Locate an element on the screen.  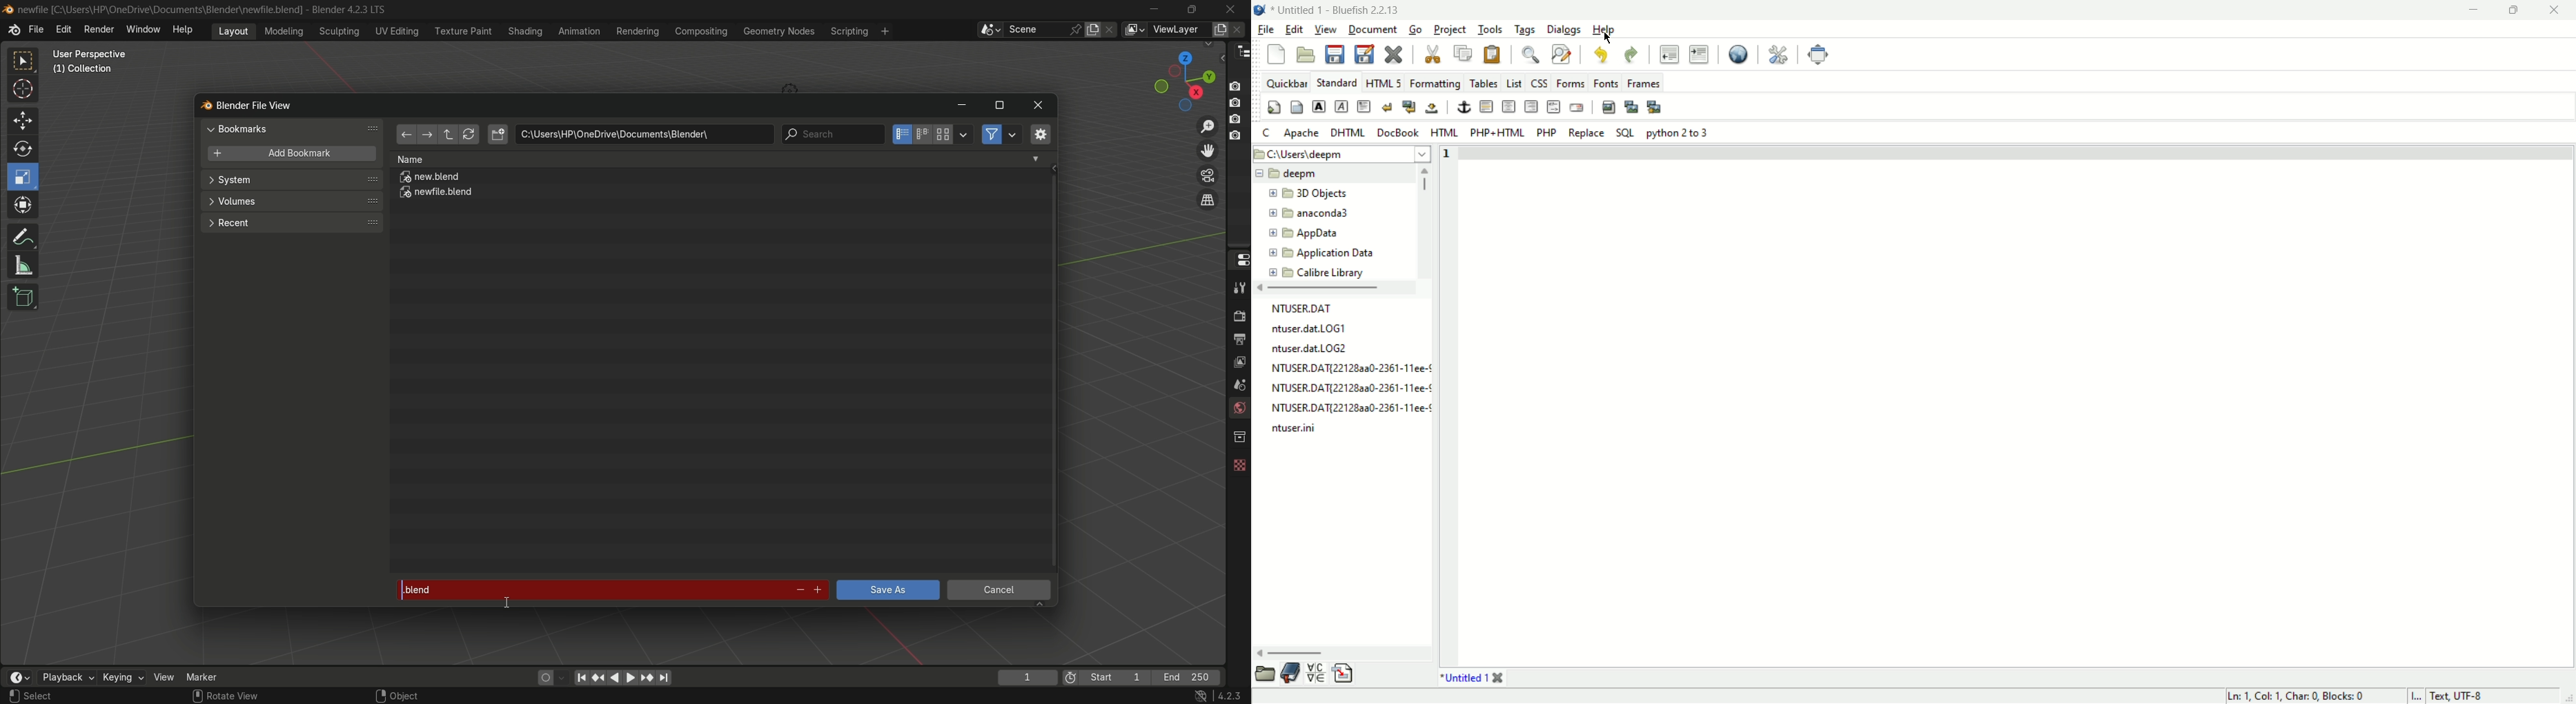
paste is located at coordinates (1492, 55).